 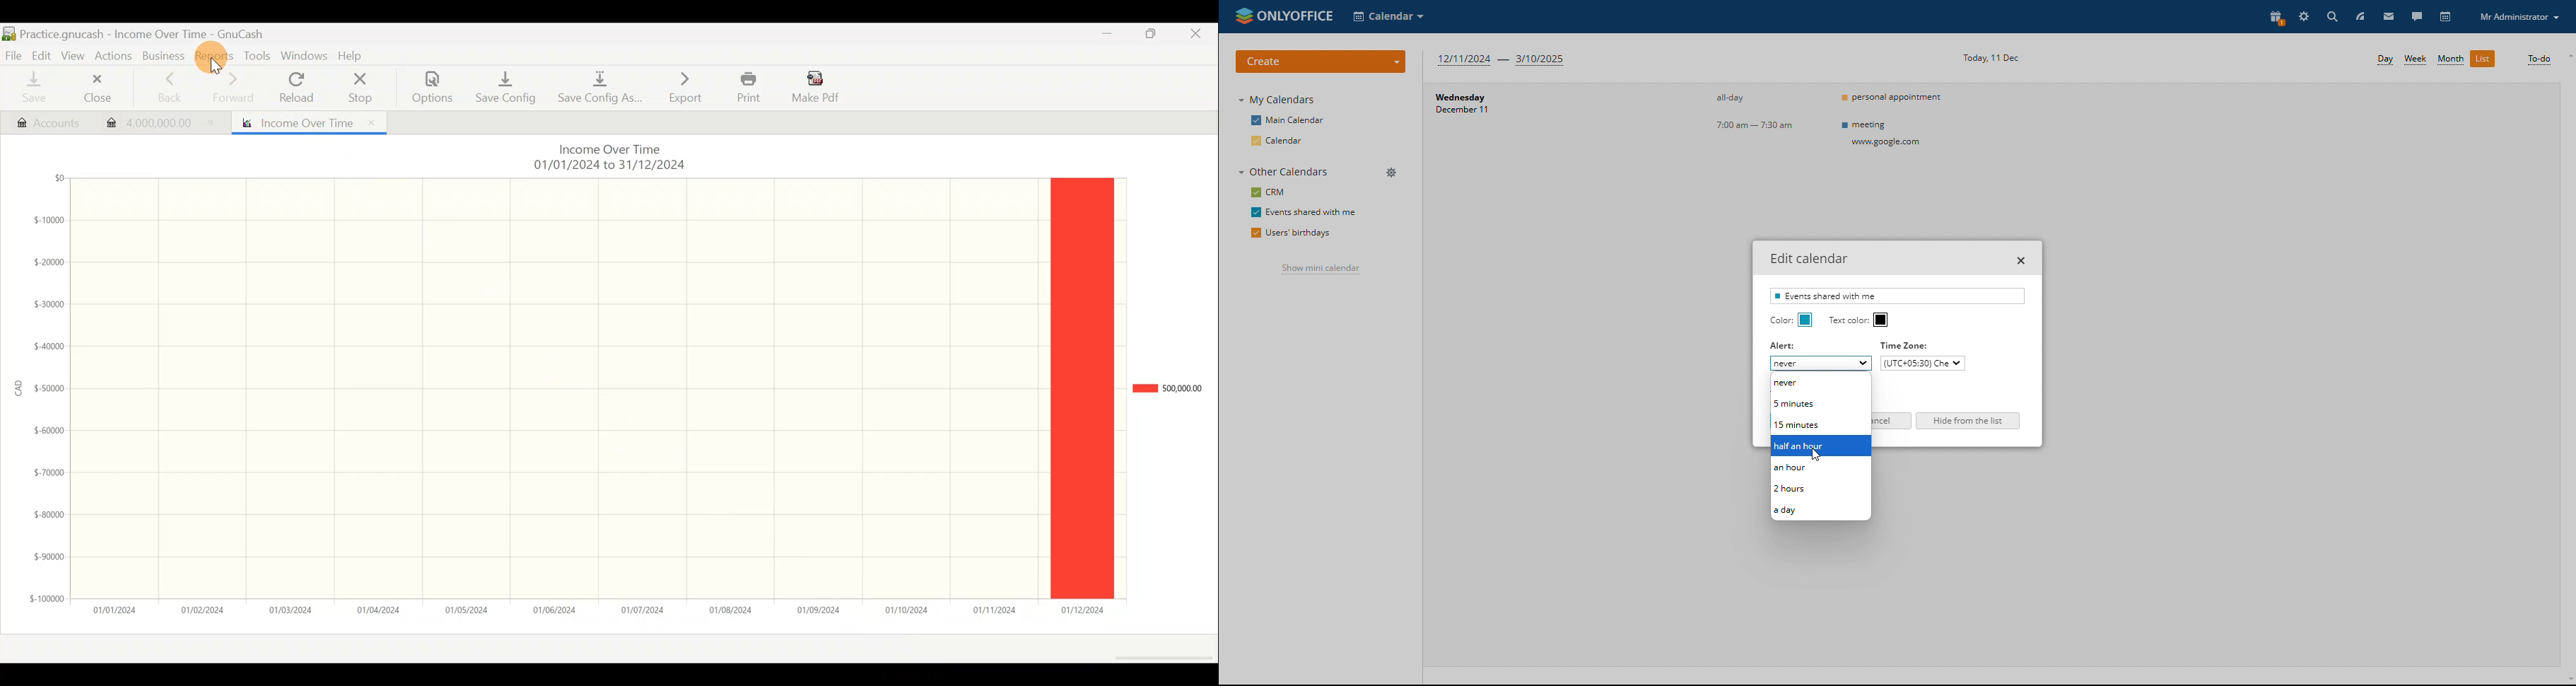 What do you see at coordinates (1821, 509) in the screenshot?
I see `a day` at bounding box center [1821, 509].